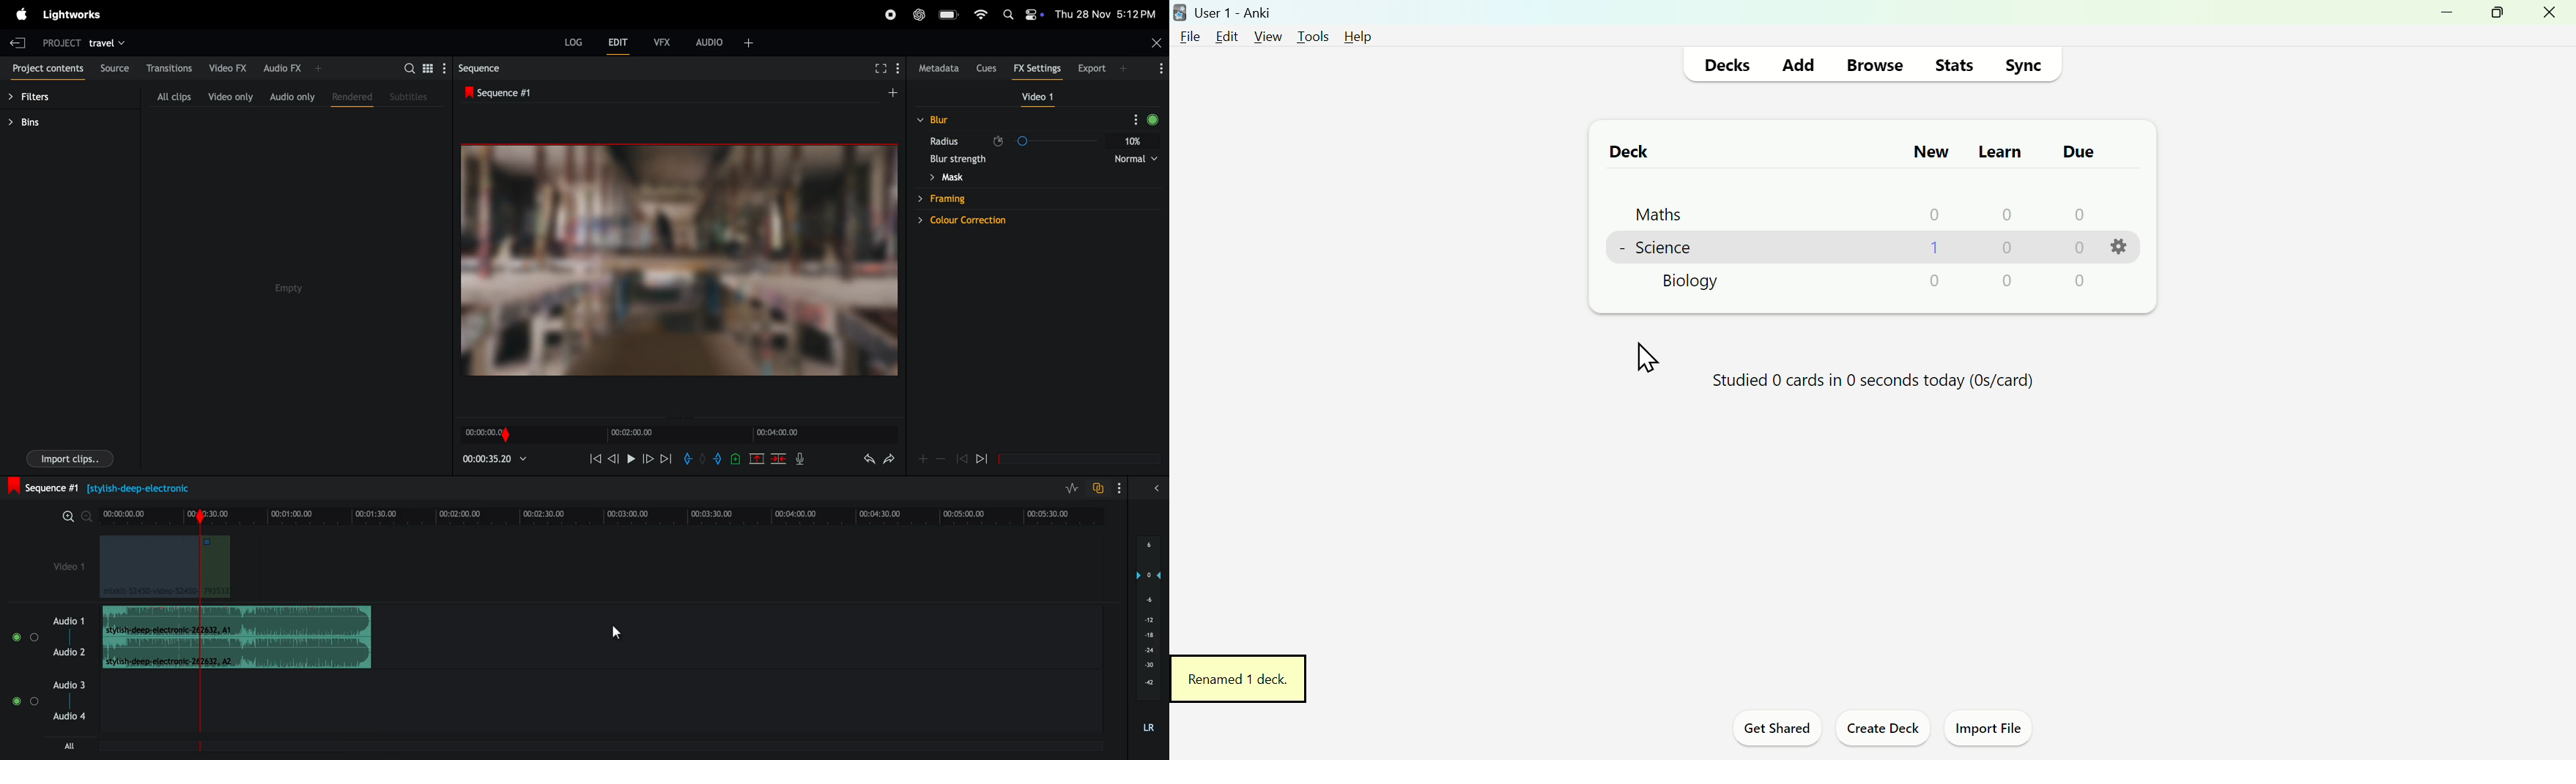  Describe the element at coordinates (1191, 36) in the screenshot. I see `File` at that location.